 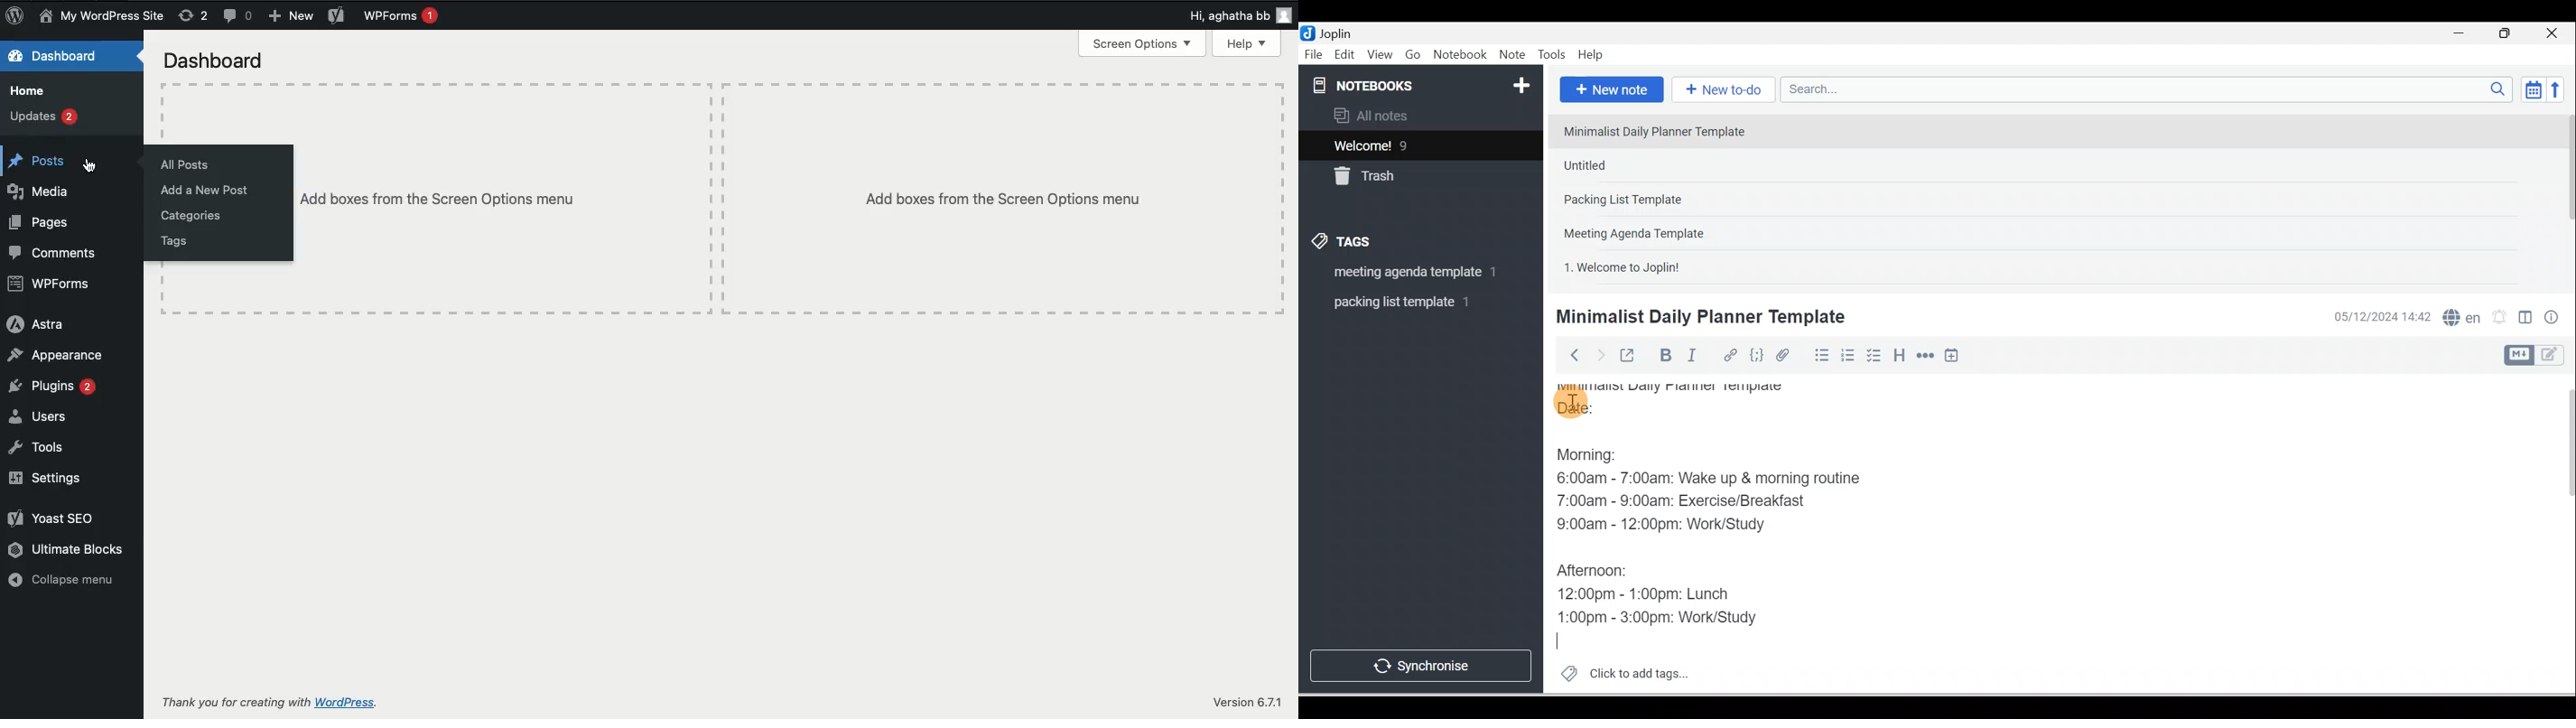 I want to click on Users, so click(x=38, y=418).